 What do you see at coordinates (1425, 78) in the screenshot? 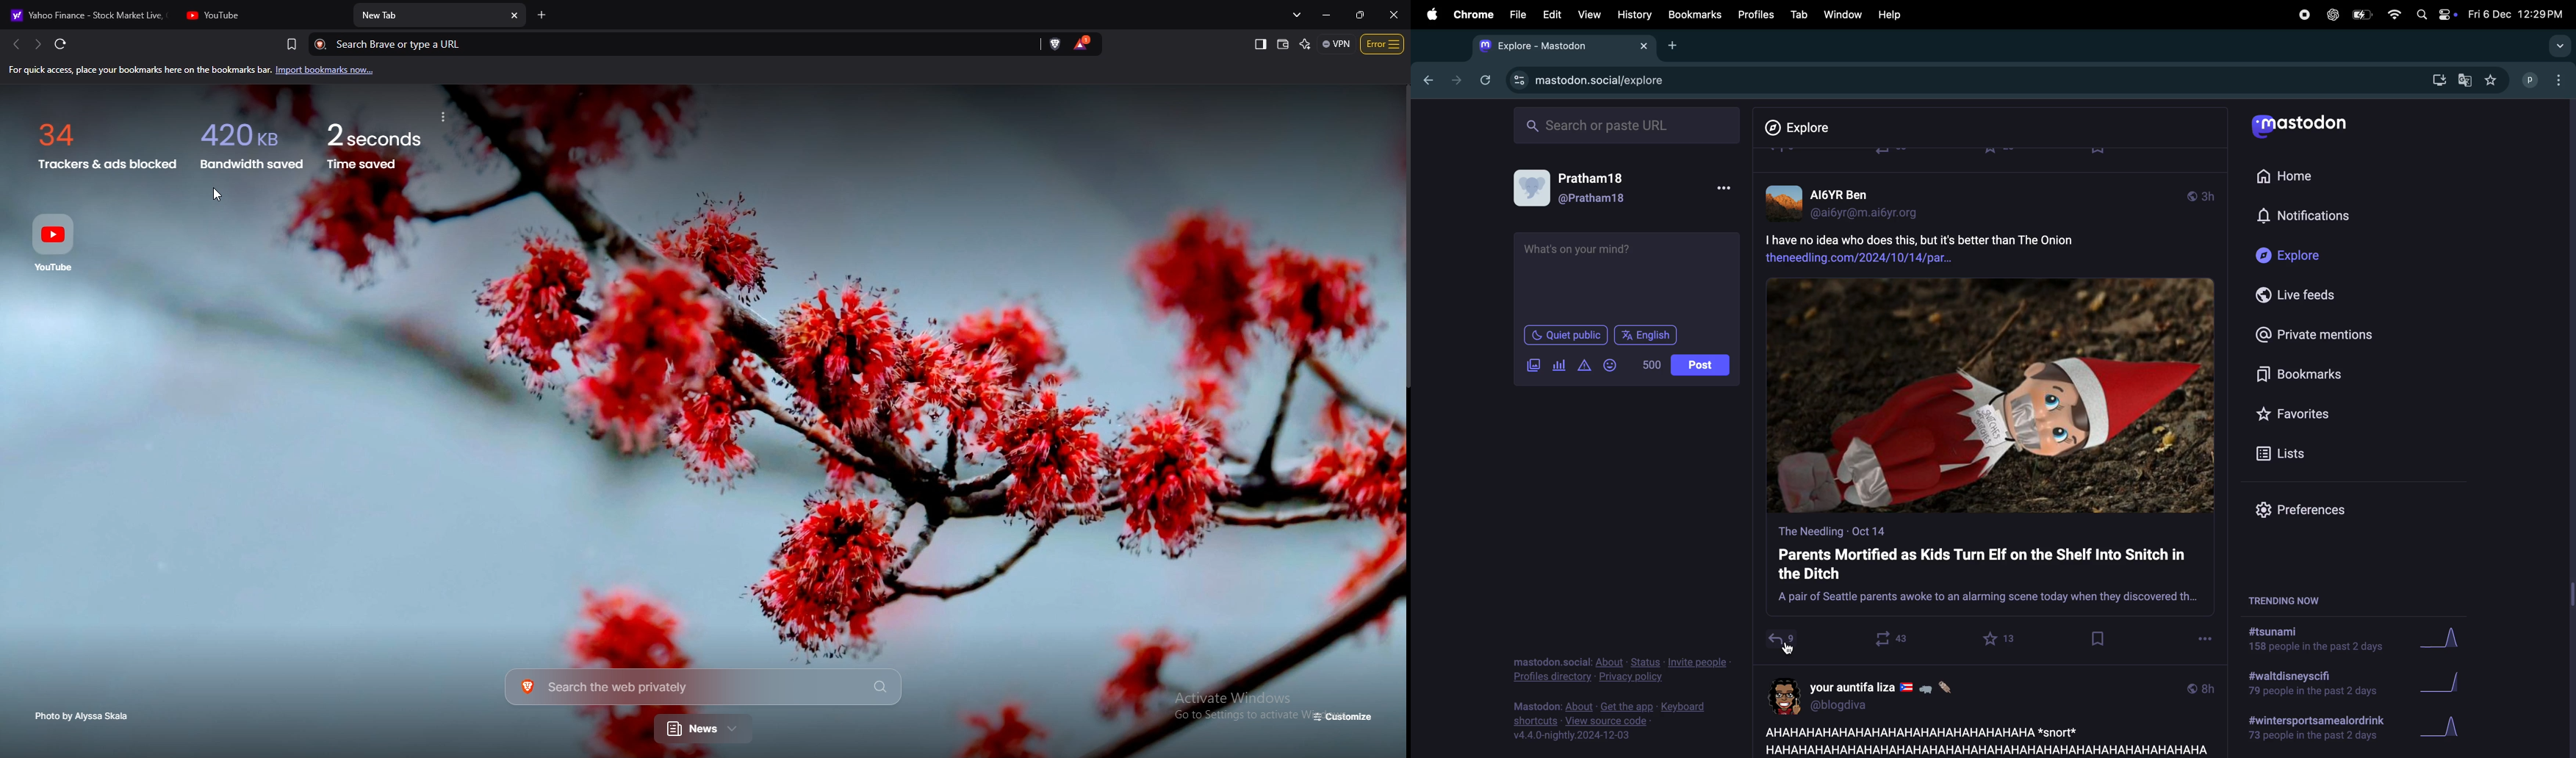
I see `back ward` at bounding box center [1425, 78].